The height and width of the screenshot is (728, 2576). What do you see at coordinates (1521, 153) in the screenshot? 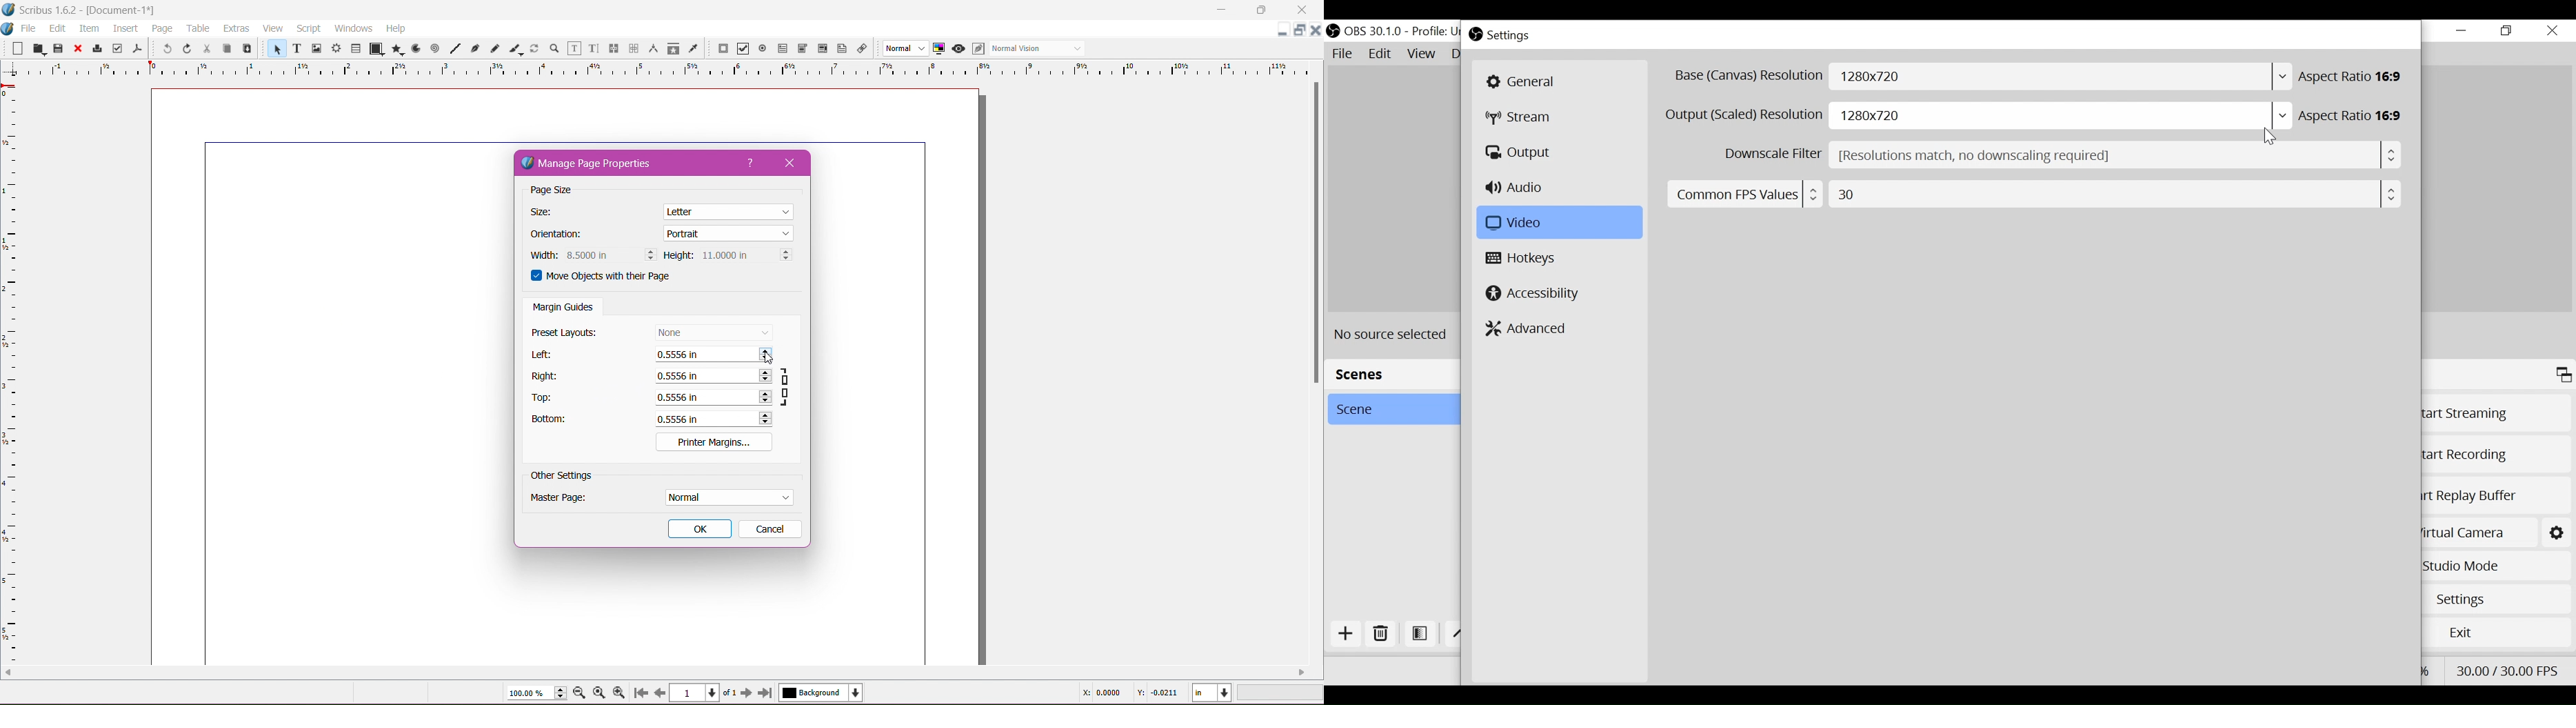
I see `Output` at bounding box center [1521, 153].